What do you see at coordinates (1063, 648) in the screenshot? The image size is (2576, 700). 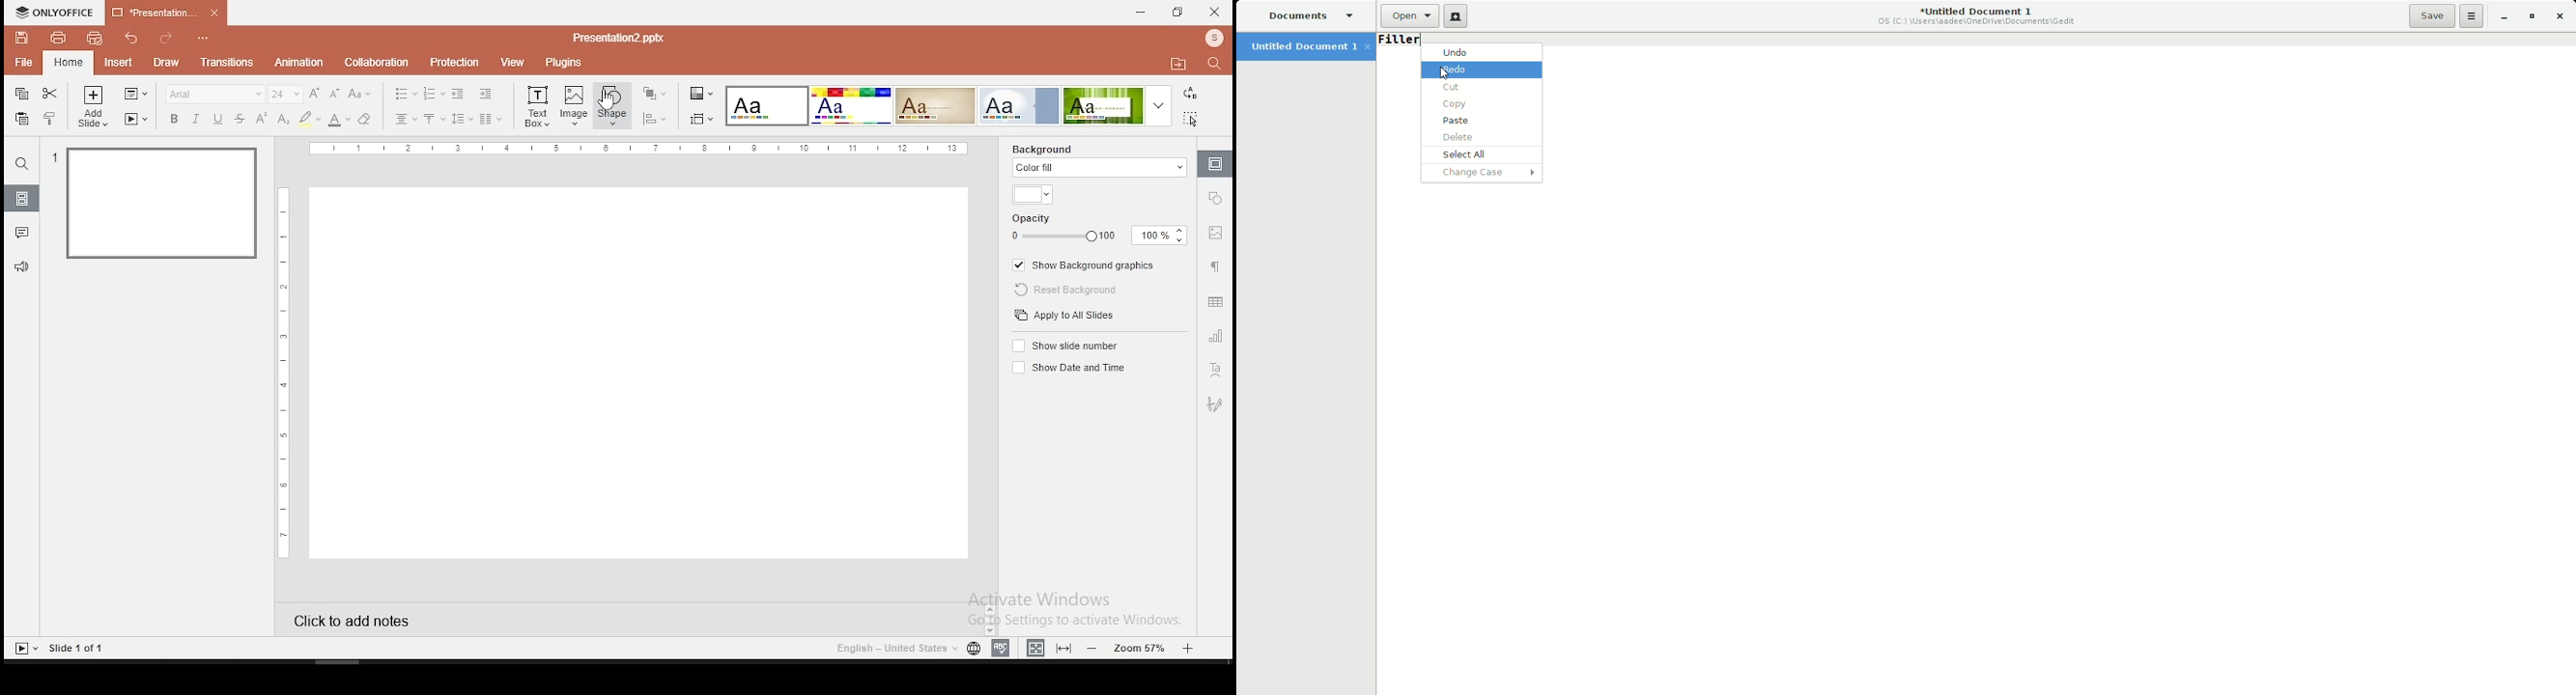 I see `fit to slide` at bounding box center [1063, 648].